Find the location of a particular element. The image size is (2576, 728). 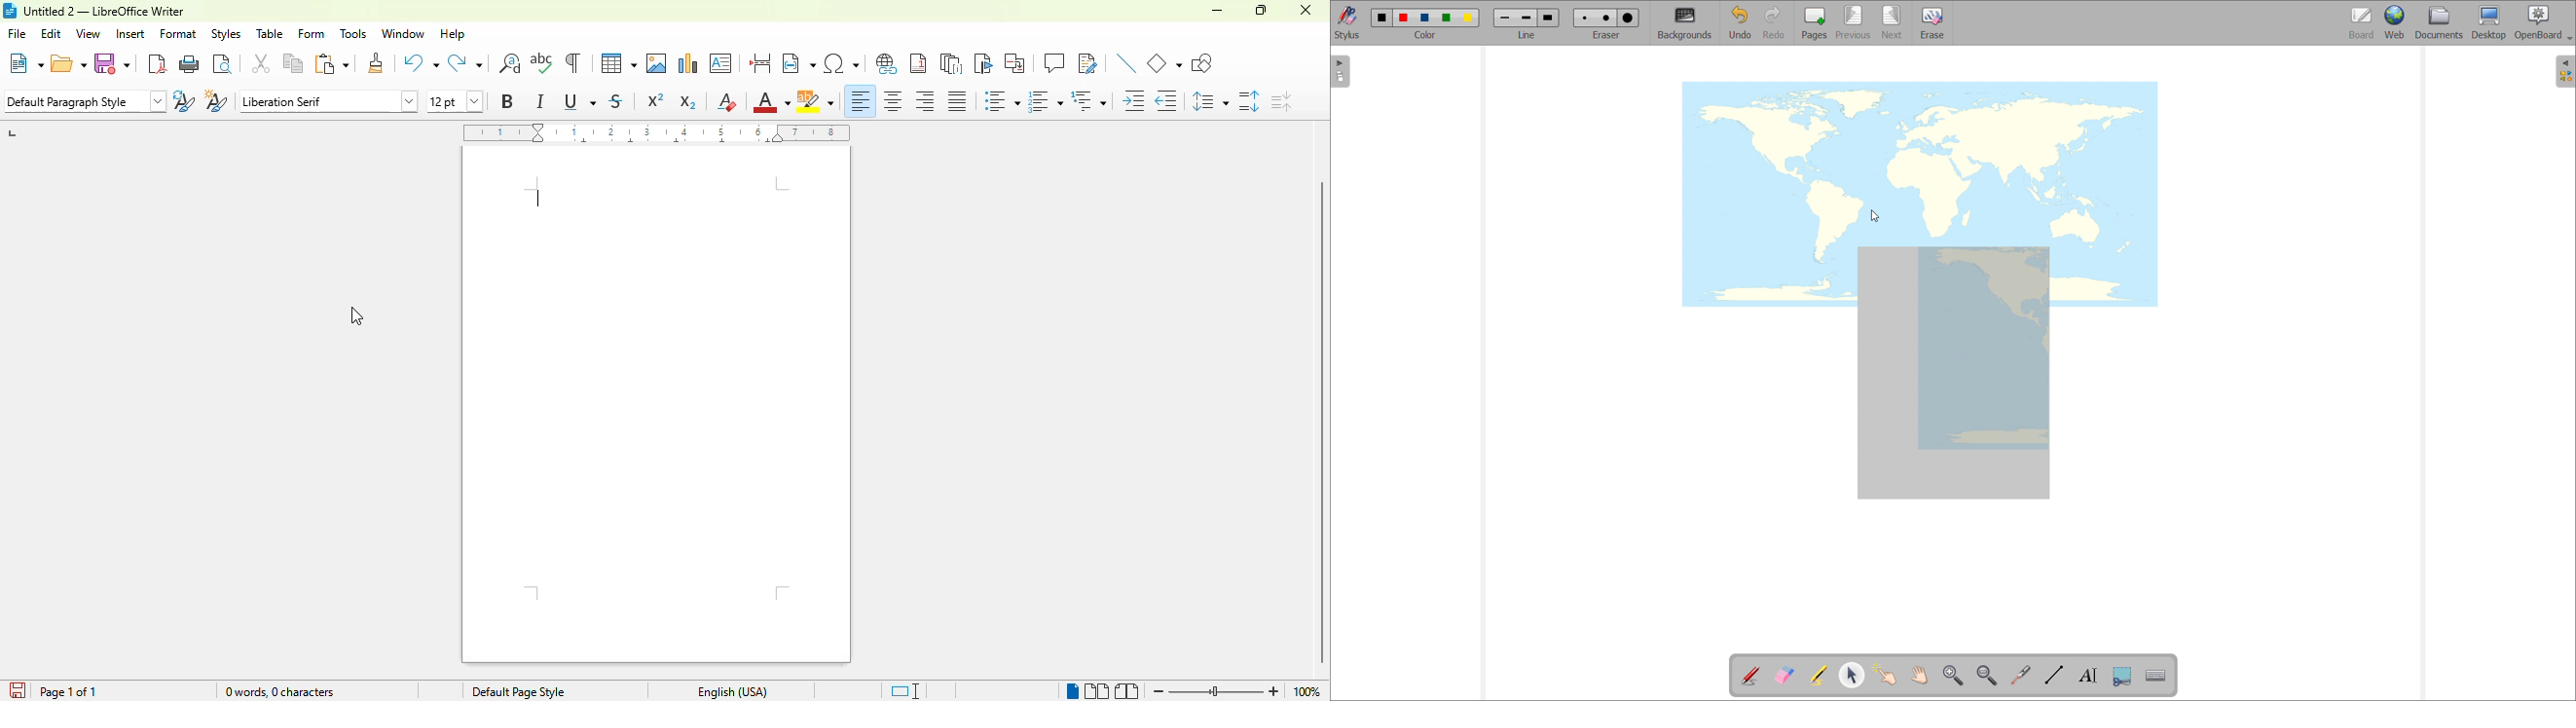

zoom factor is located at coordinates (1307, 691).